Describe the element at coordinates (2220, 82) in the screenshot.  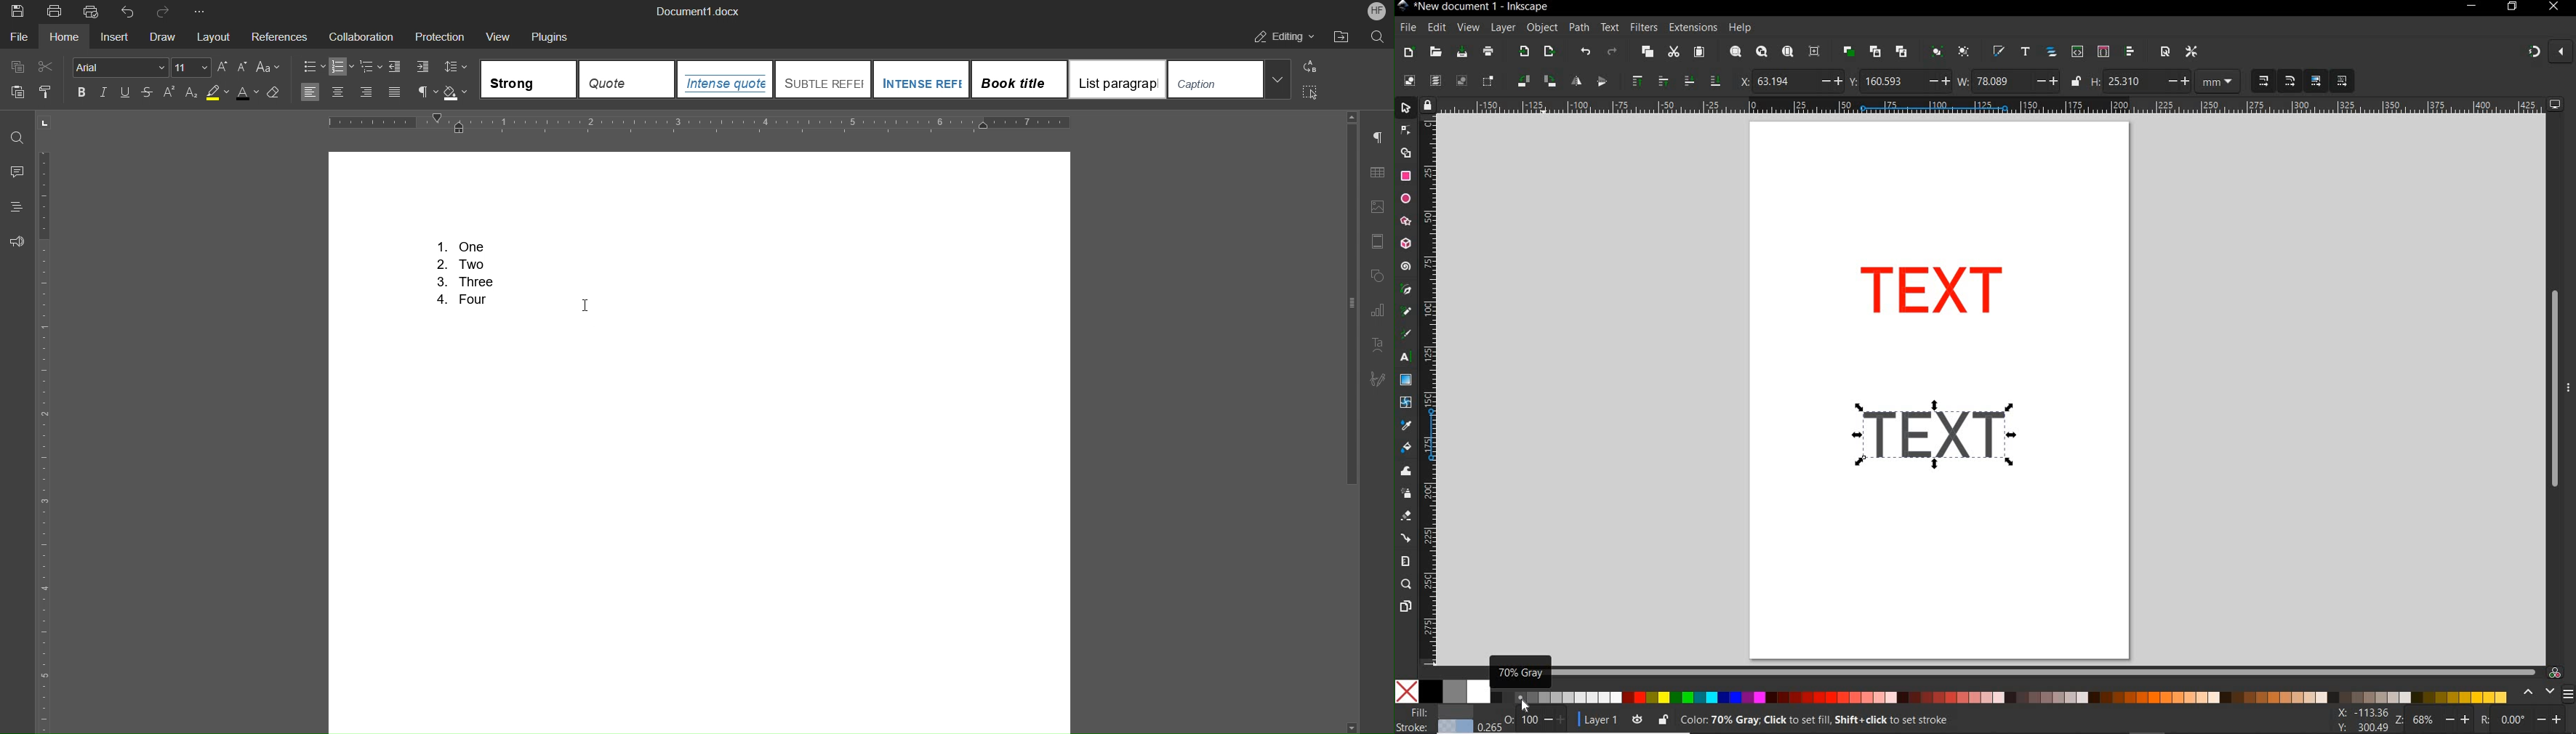
I see `MEASUREMENT` at that location.